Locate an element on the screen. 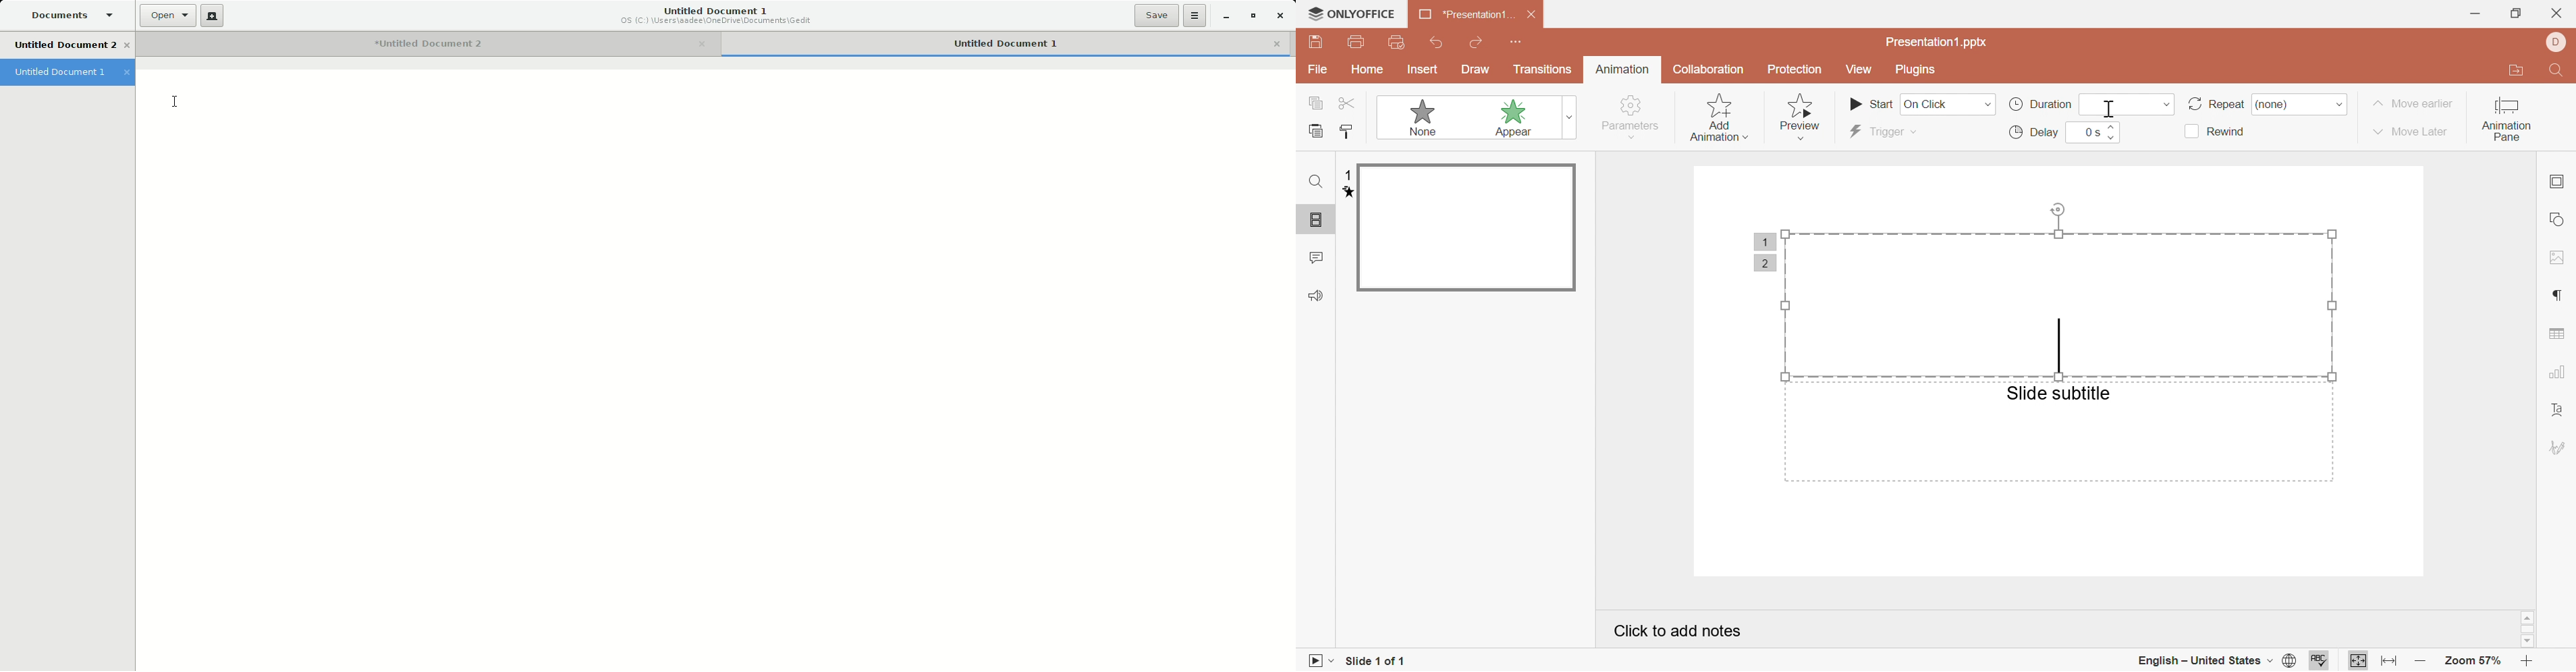  signature settings is located at coordinates (2558, 447).